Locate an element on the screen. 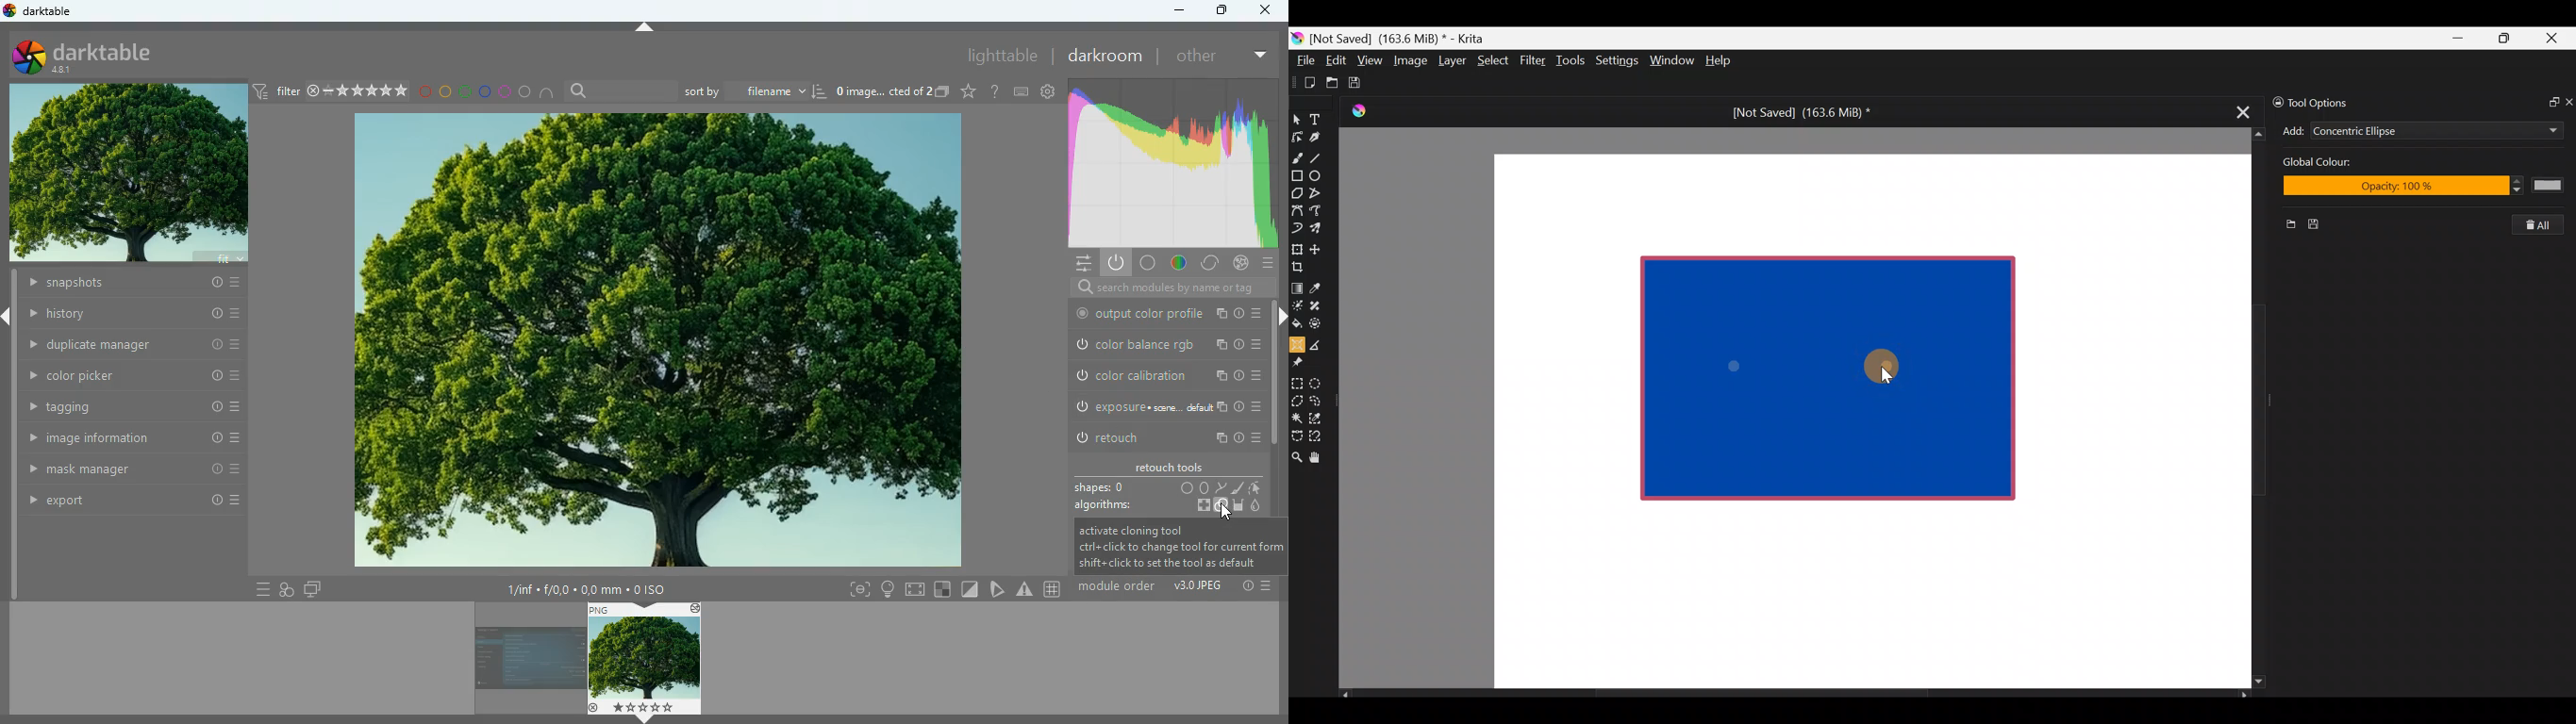 Image resolution: width=2576 pixels, height=728 pixels. gradient is located at coordinates (1169, 163).